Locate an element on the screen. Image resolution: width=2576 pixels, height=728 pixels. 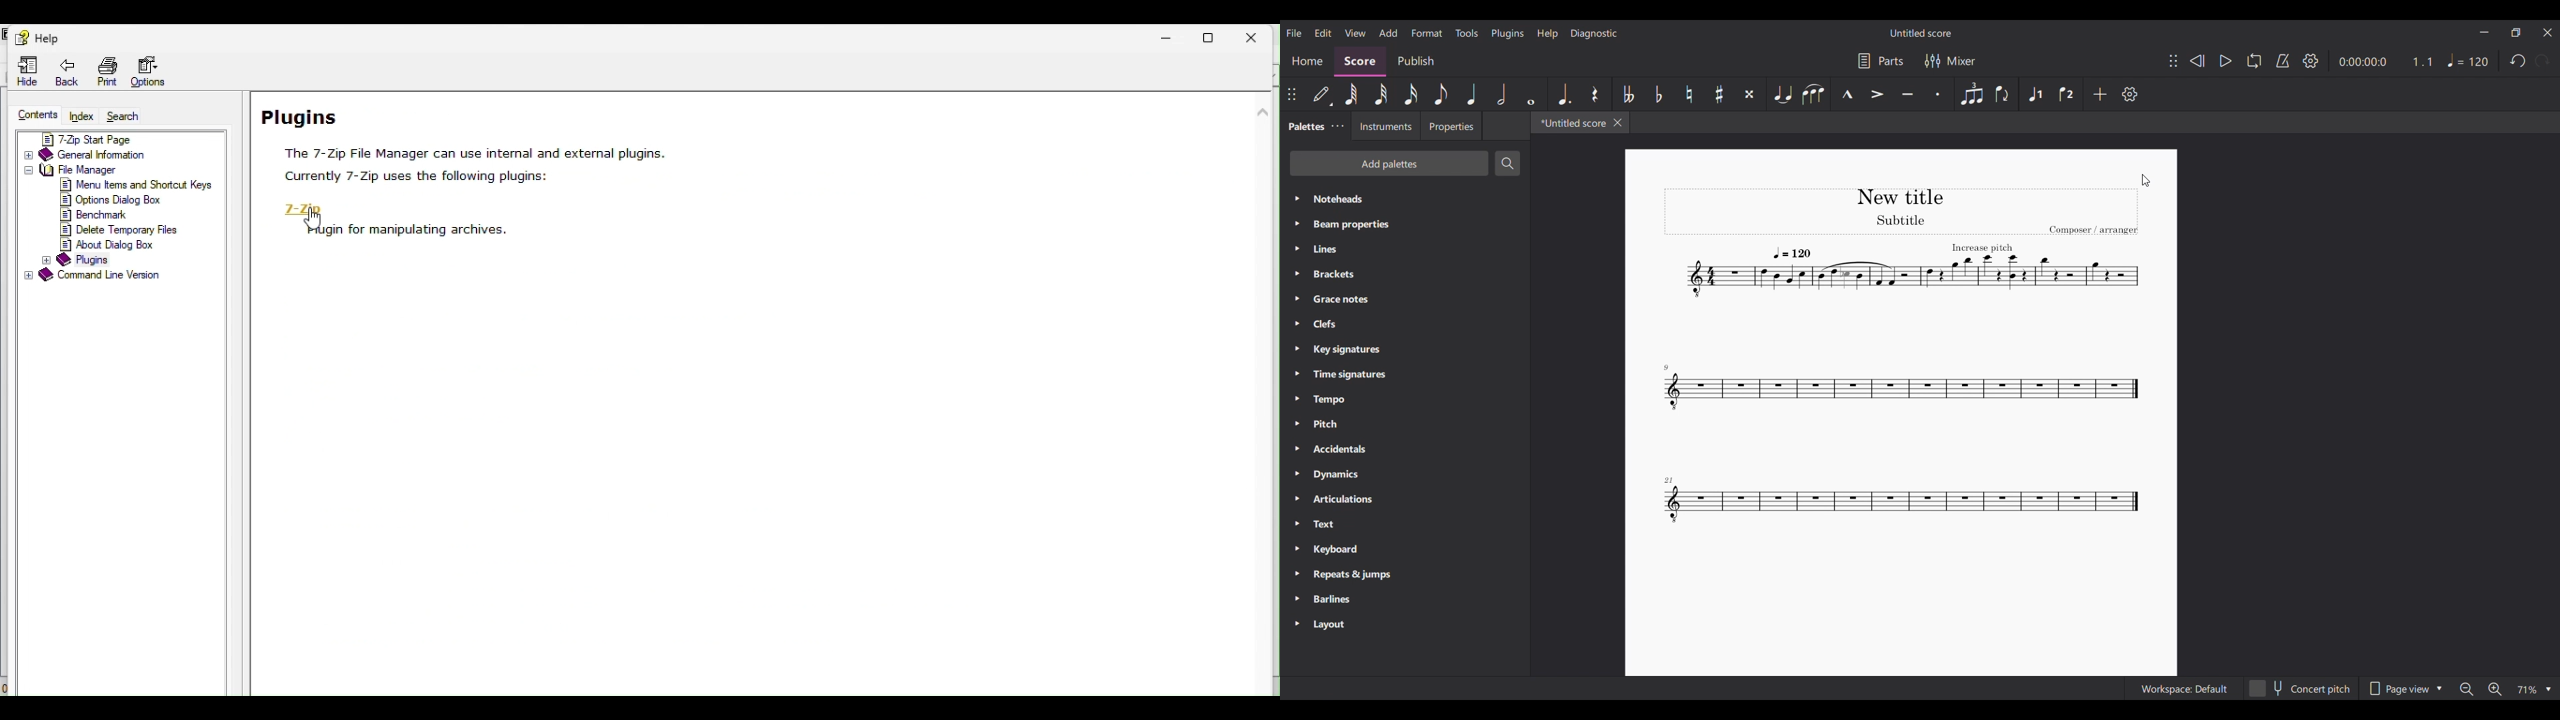
Search is located at coordinates (130, 116).